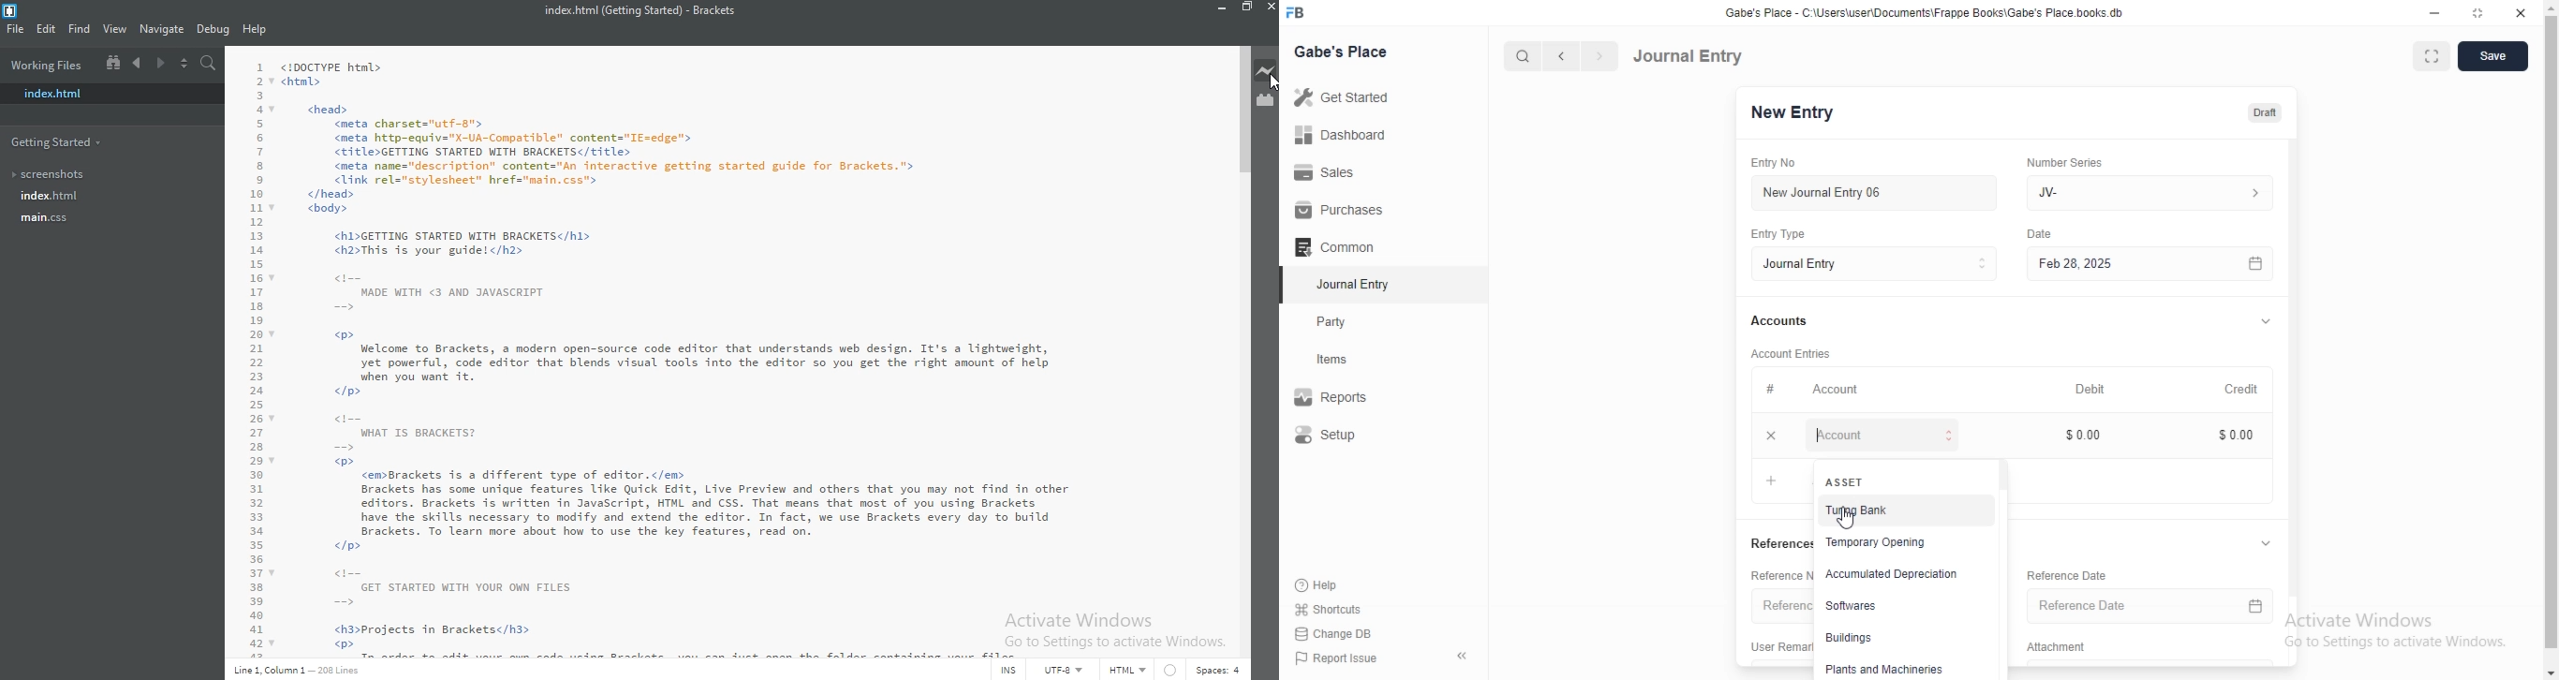 The image size is (2576, 700). I want to click on close, so click(1268, 10).